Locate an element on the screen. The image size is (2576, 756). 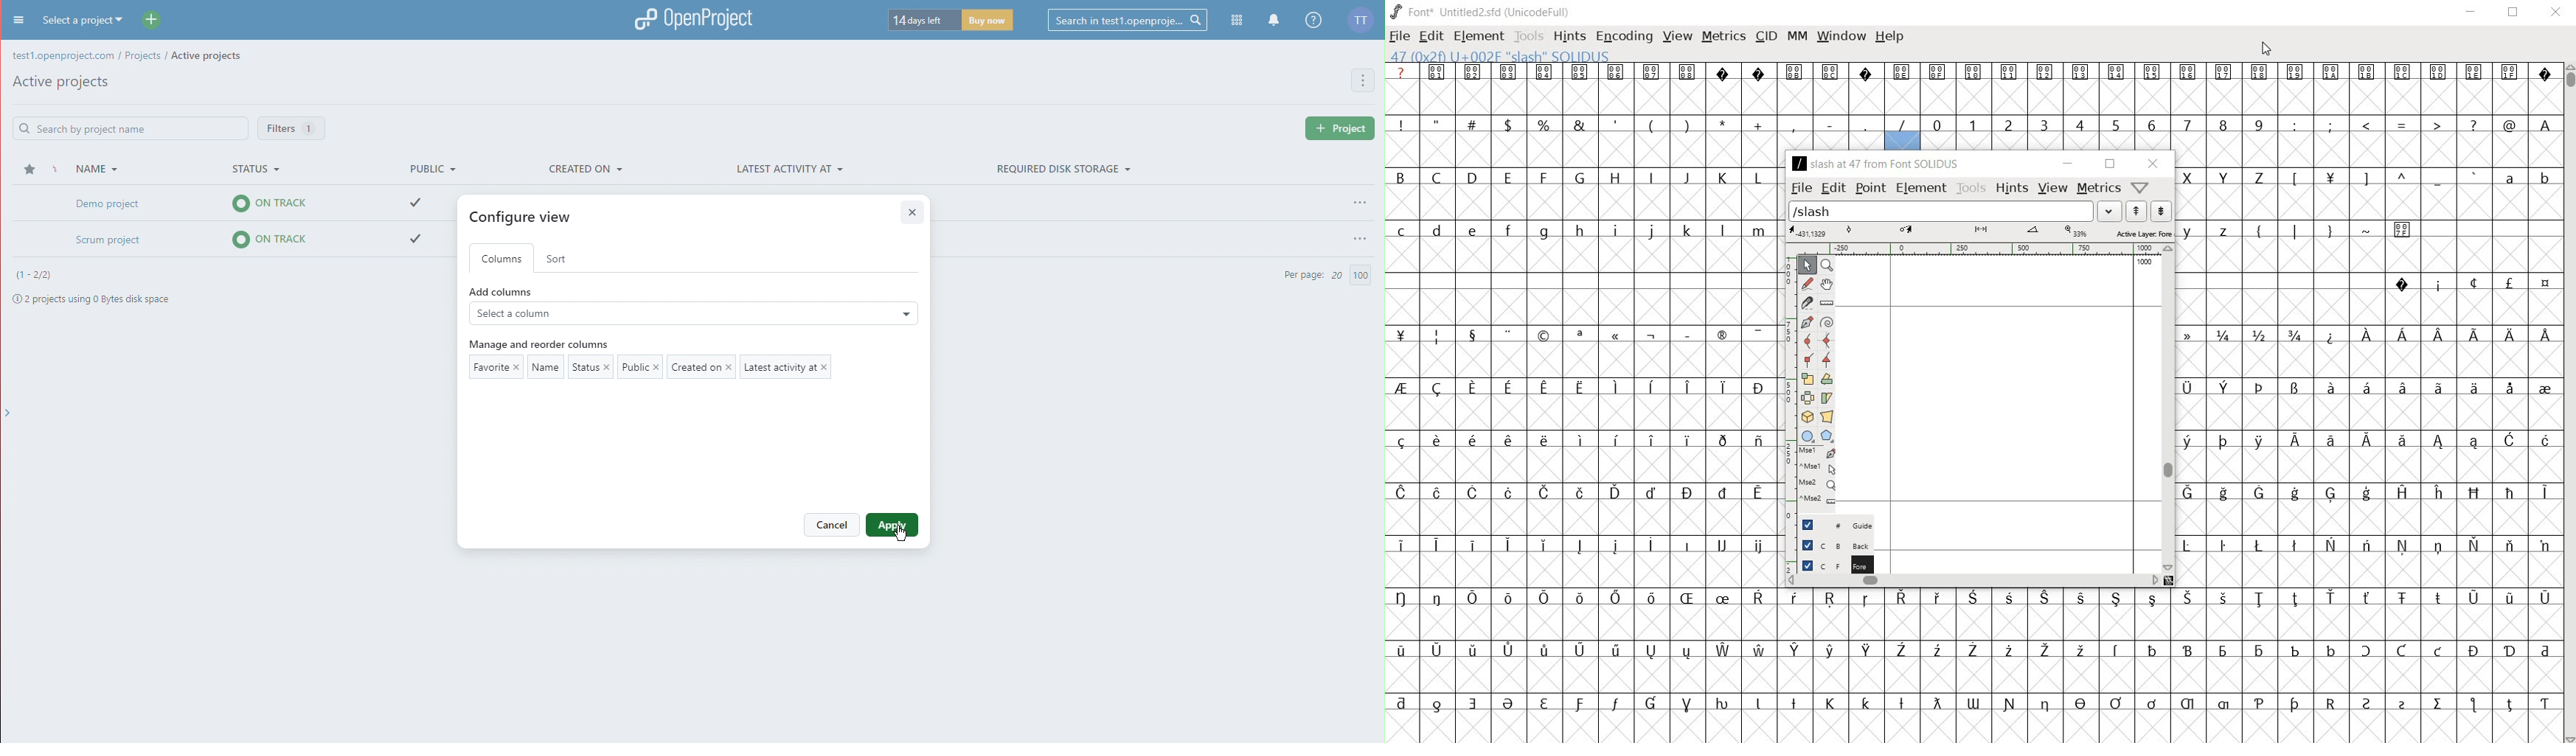
Created On is located at coordinates (585, 169).